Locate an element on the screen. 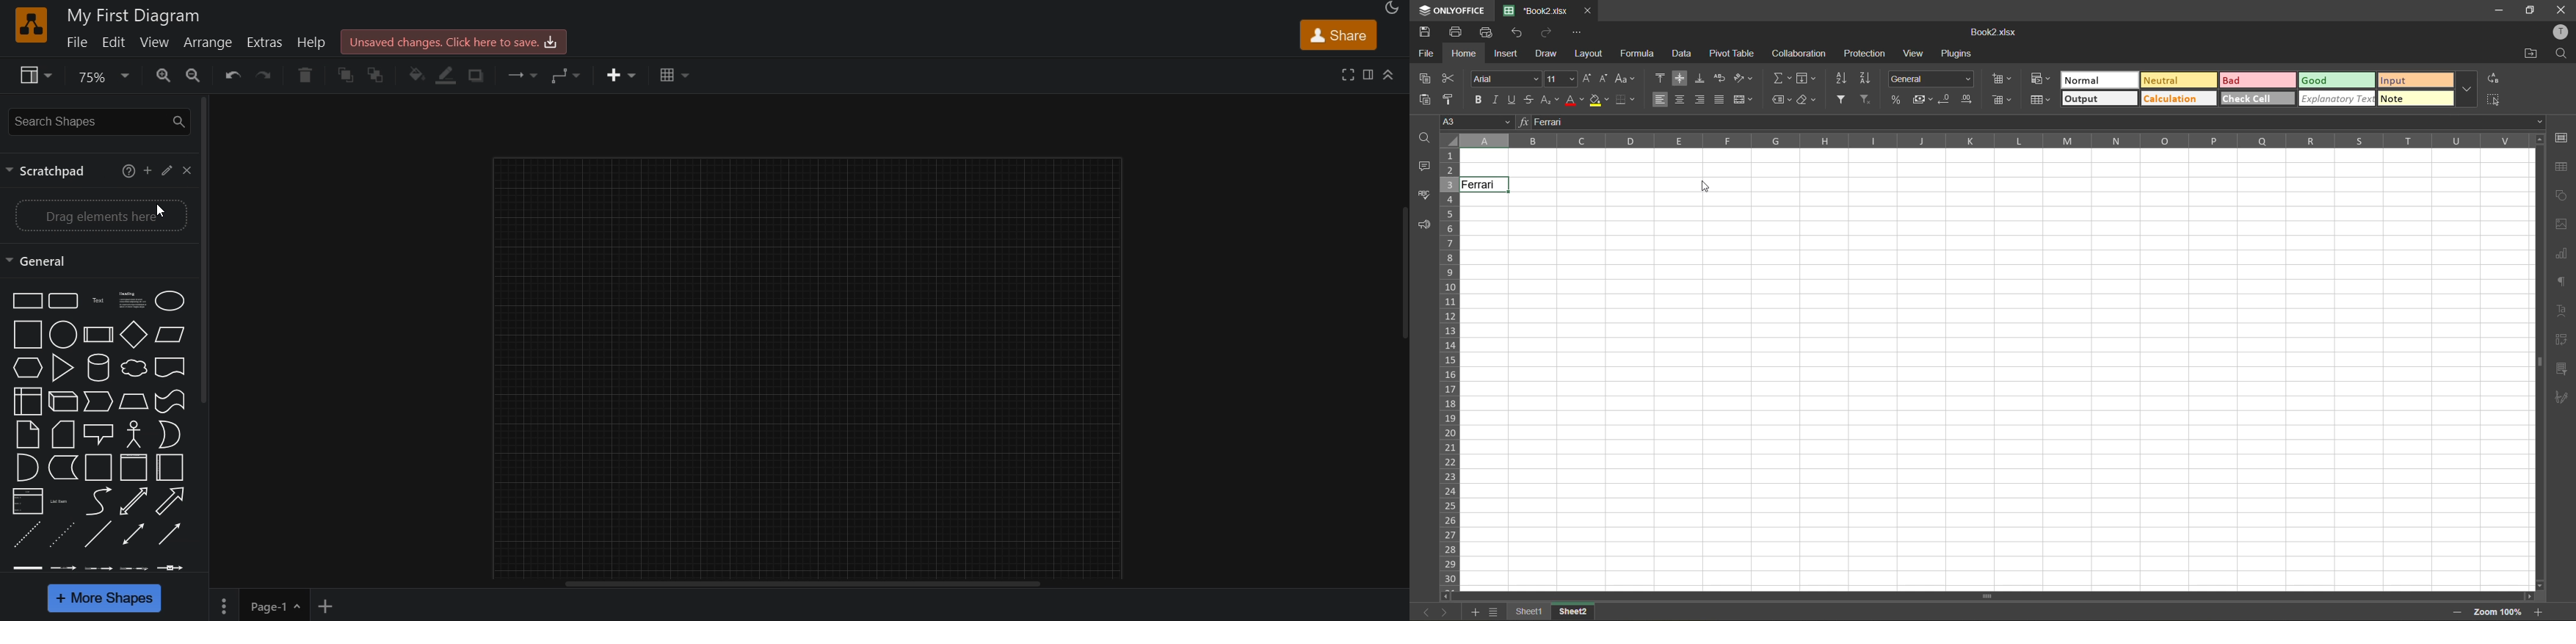 This screenshot has height=644, width=2576. images is located at coordinates (2562, 225).